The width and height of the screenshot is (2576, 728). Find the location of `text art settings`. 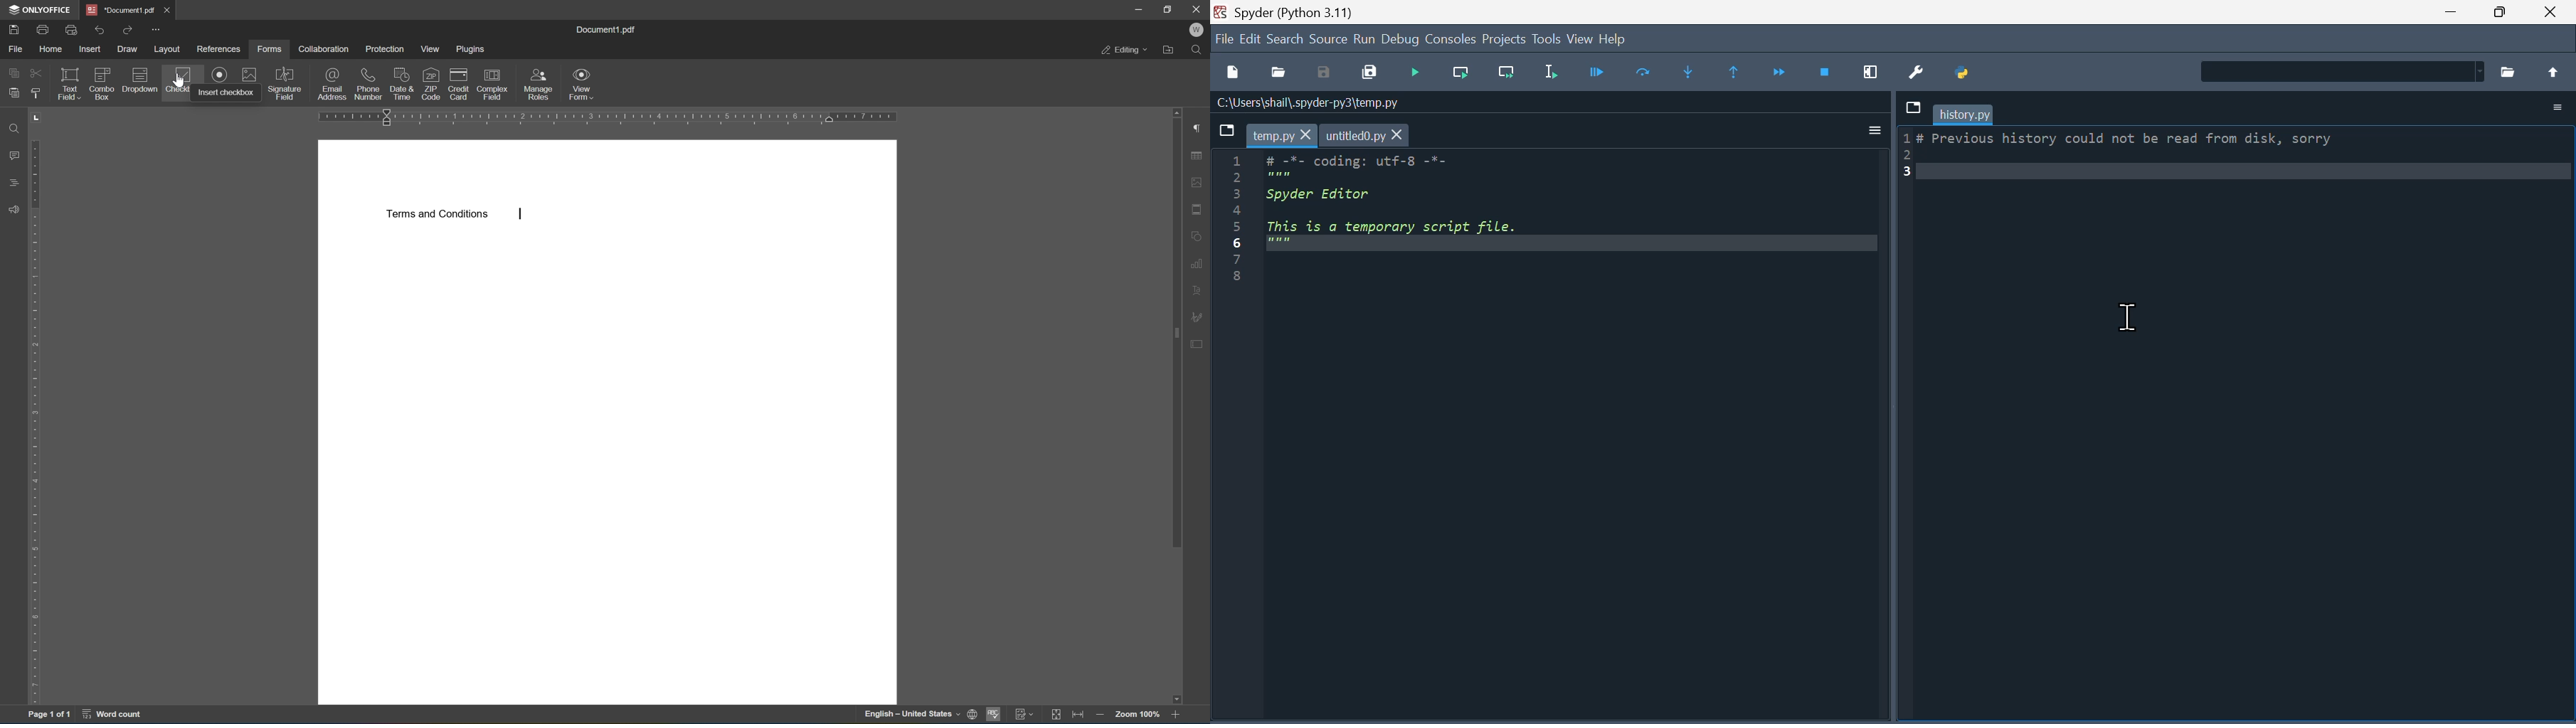

text art settings is located at coordinates (1195, 289).